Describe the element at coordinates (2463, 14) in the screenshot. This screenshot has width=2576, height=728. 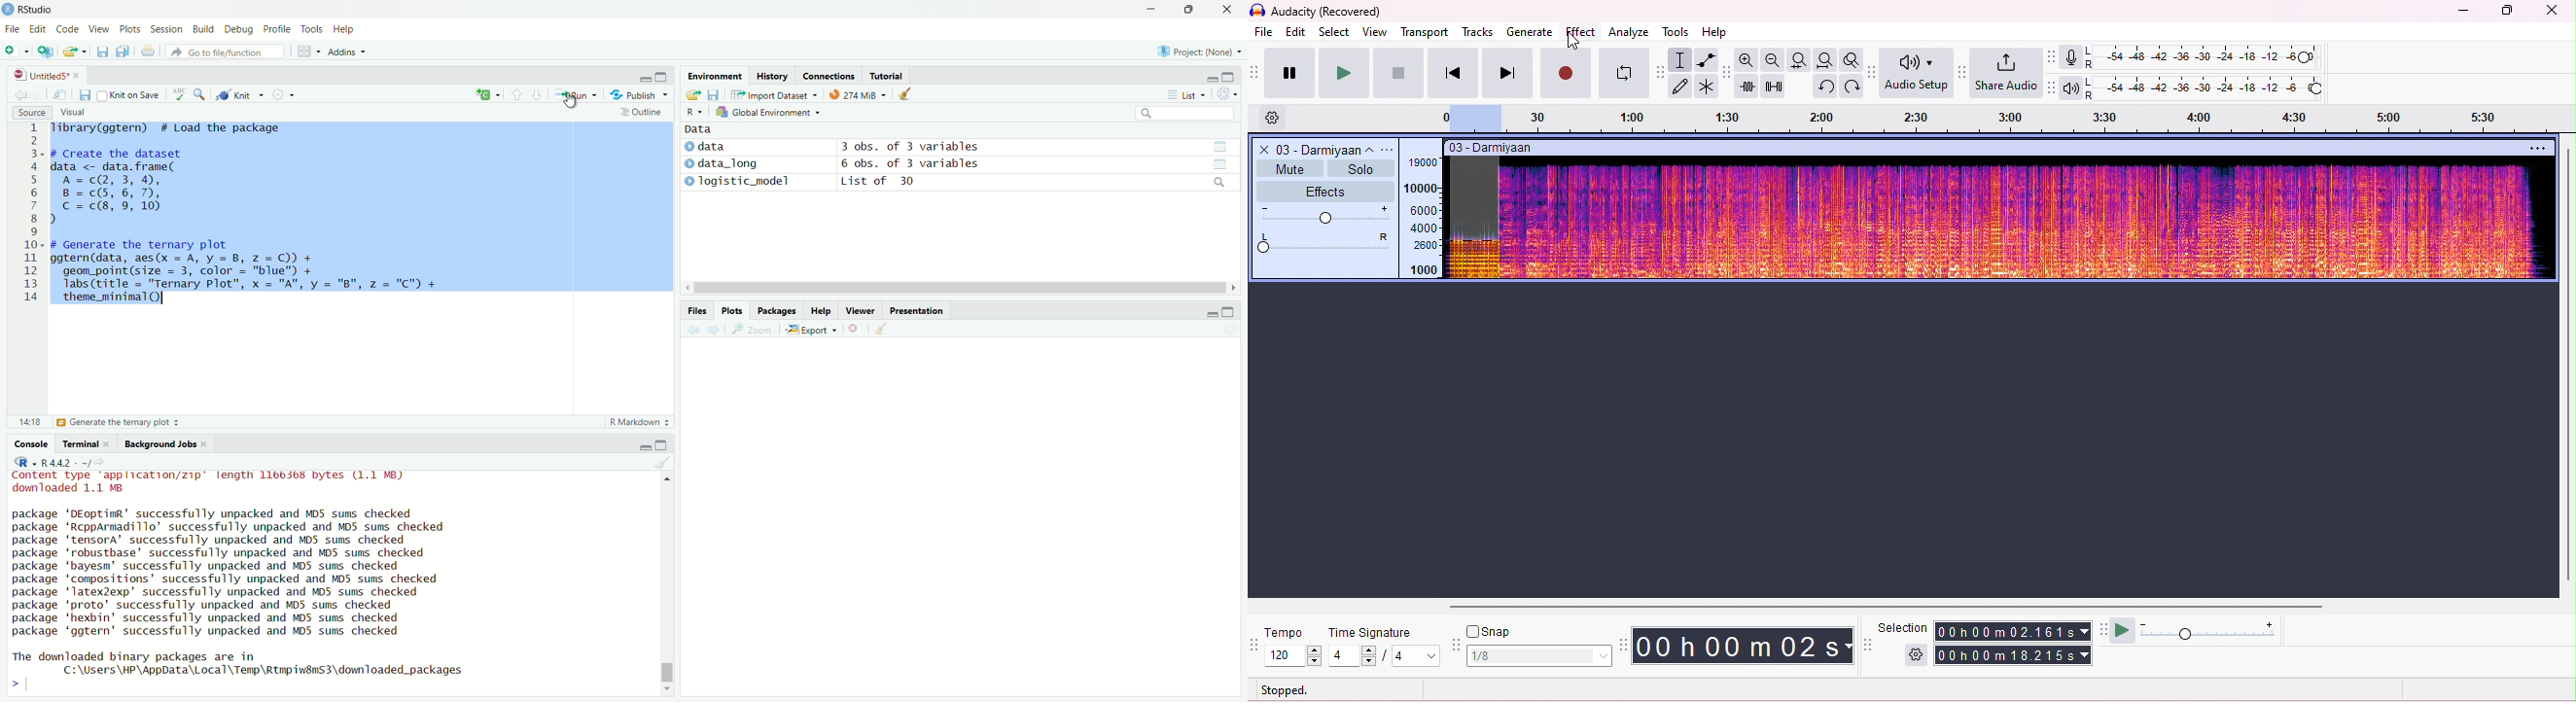
I see `minimize` at that location.